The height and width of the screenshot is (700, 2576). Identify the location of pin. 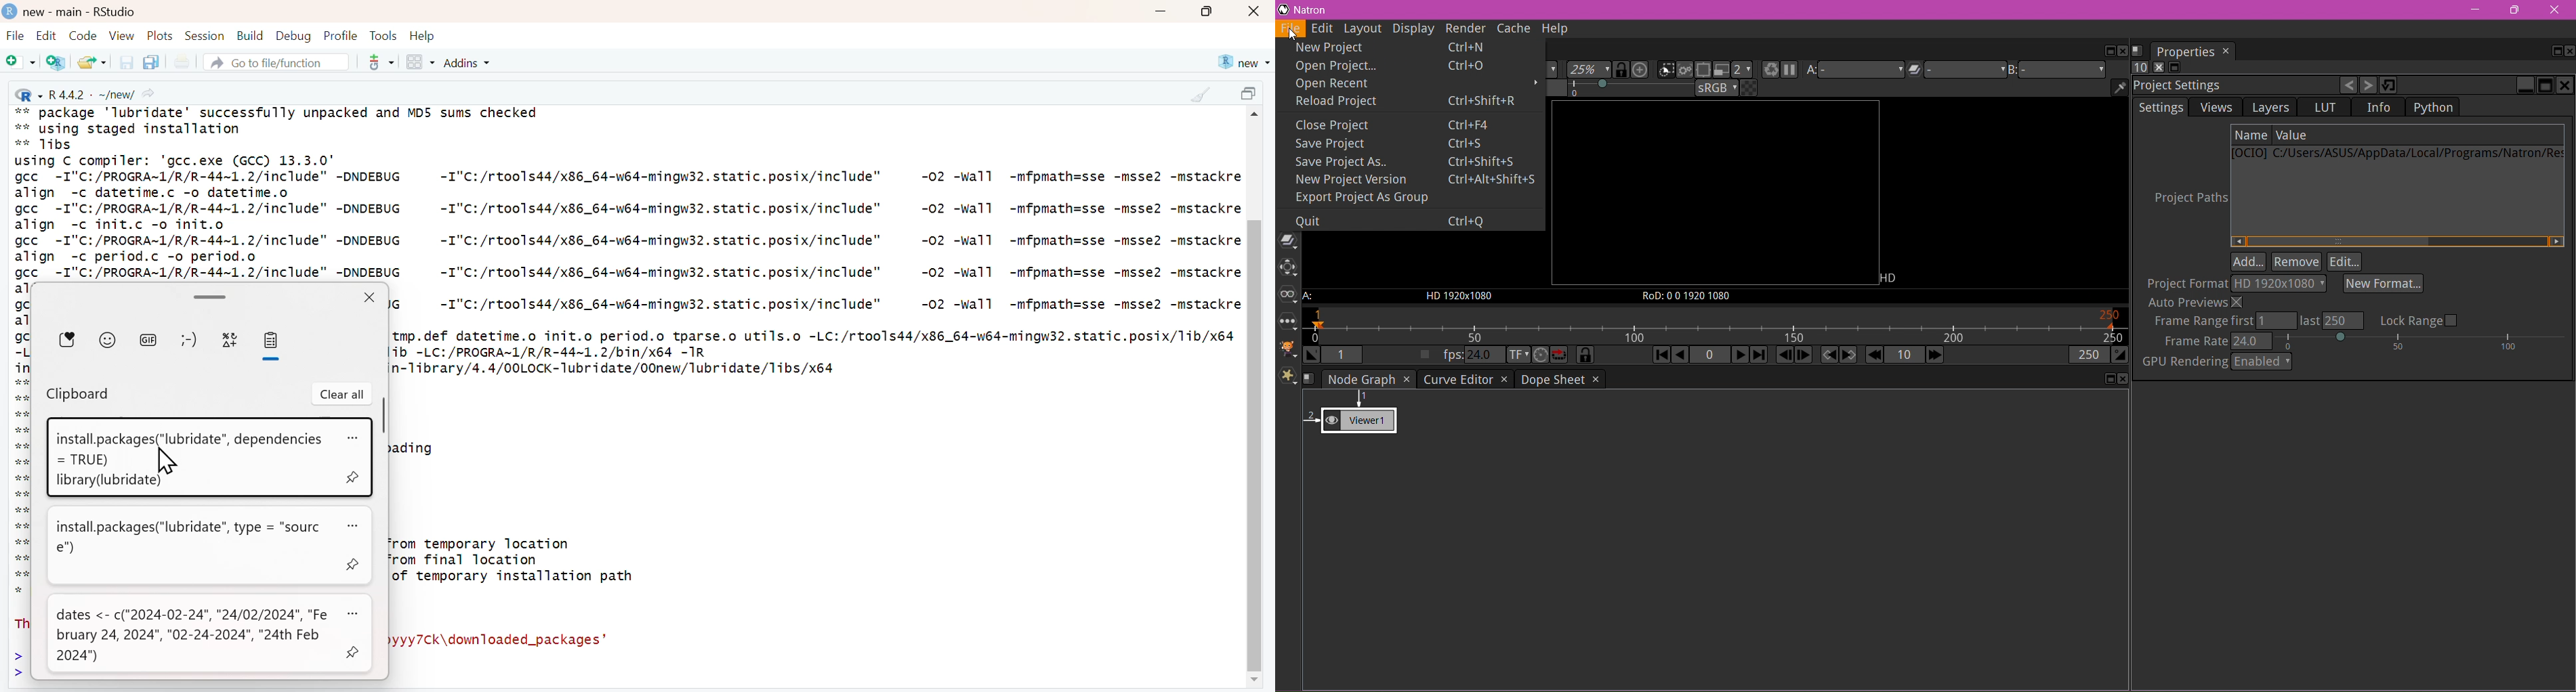
(354, 650).